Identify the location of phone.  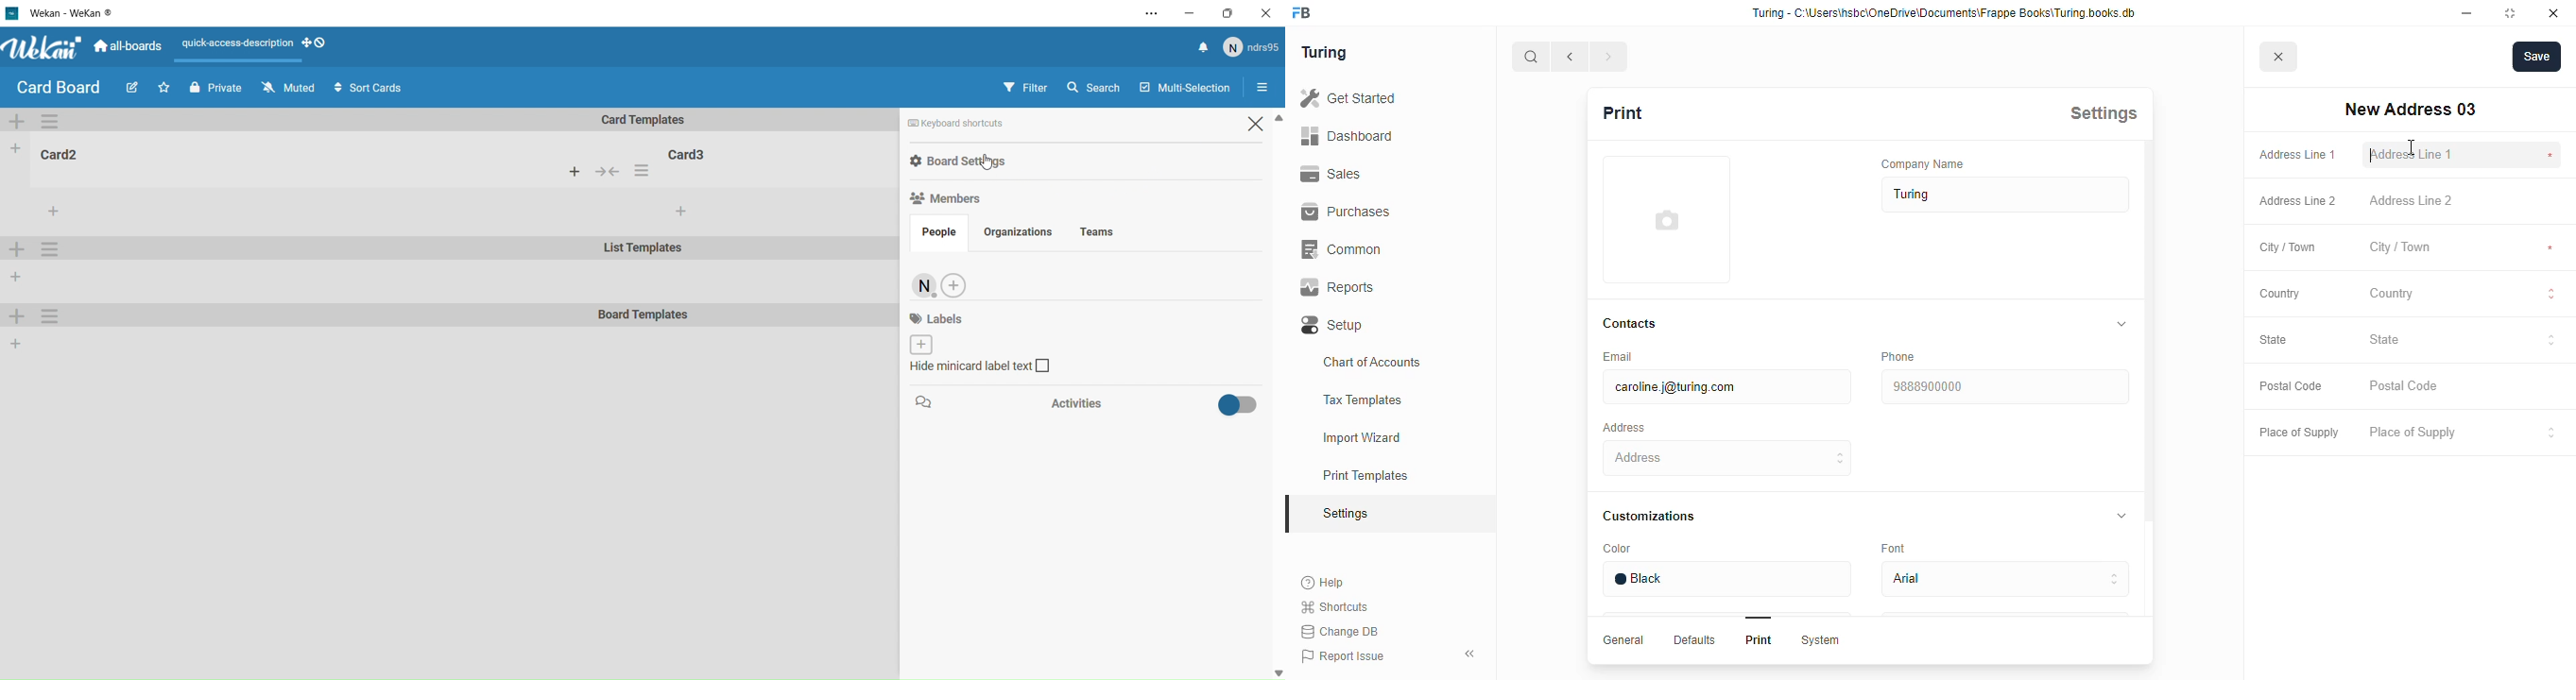
(1898, 356).